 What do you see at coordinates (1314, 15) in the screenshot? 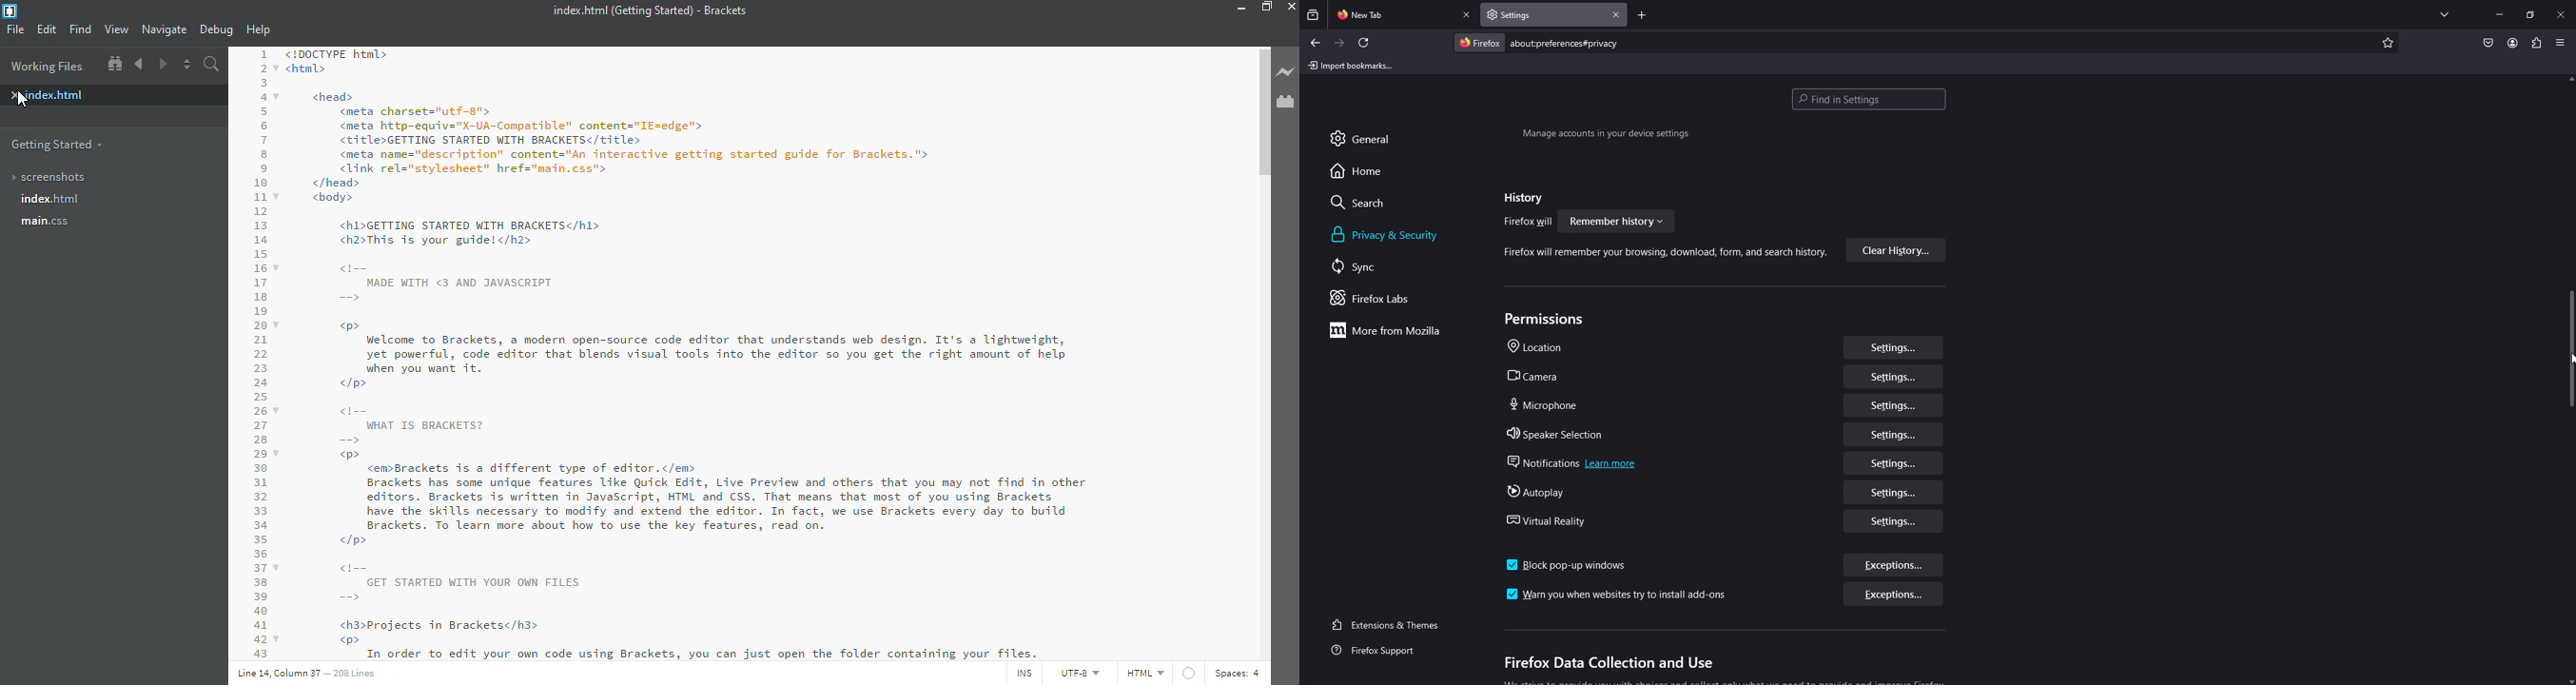
I see `recent browsing` at bounding box center [1314, 15].